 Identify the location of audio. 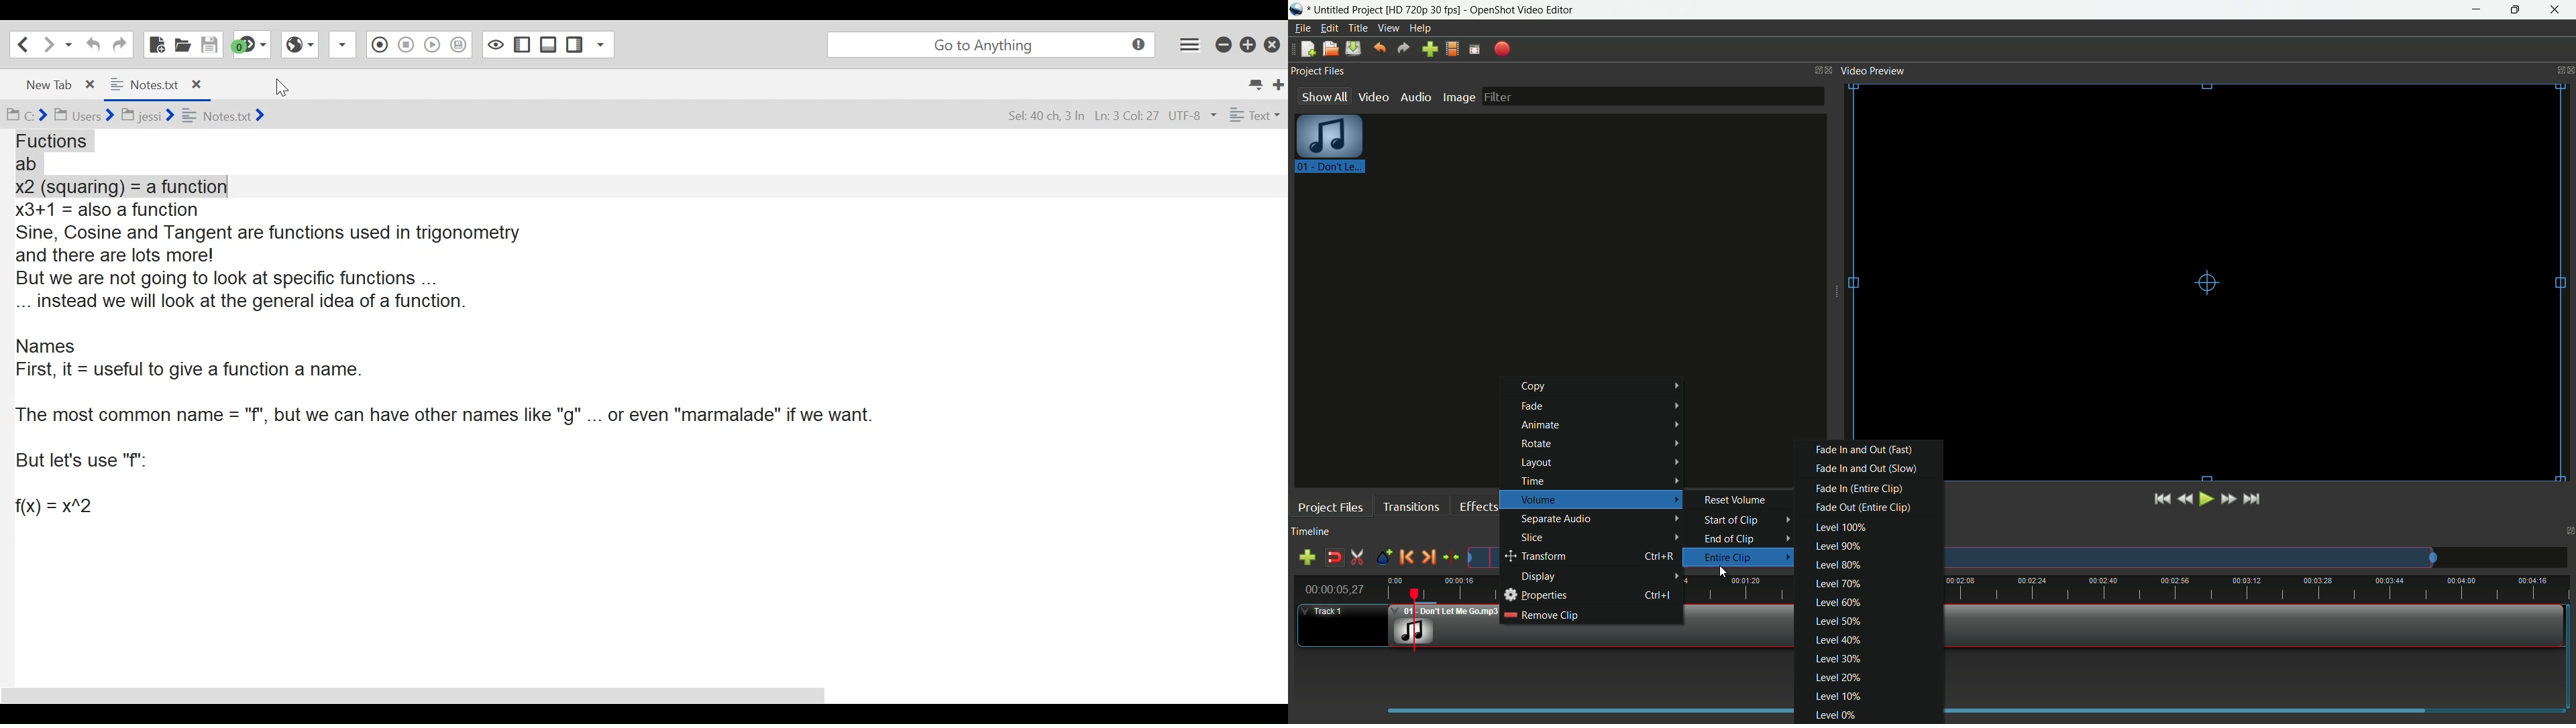
(1415, 97).